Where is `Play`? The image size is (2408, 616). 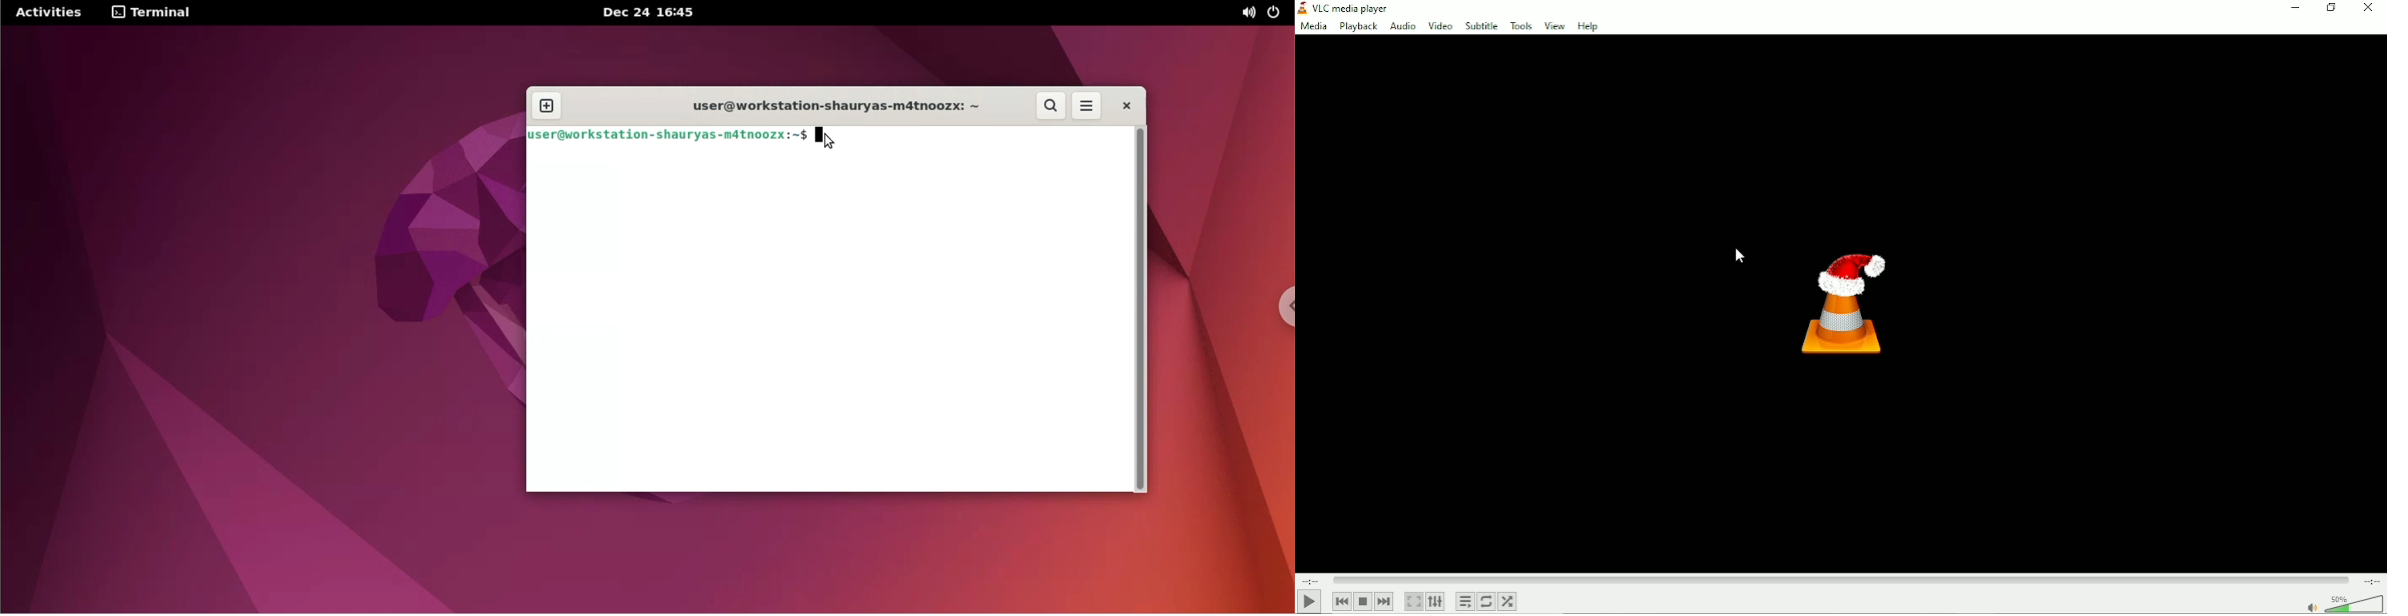
Play is located at coordinates (1309, 602).